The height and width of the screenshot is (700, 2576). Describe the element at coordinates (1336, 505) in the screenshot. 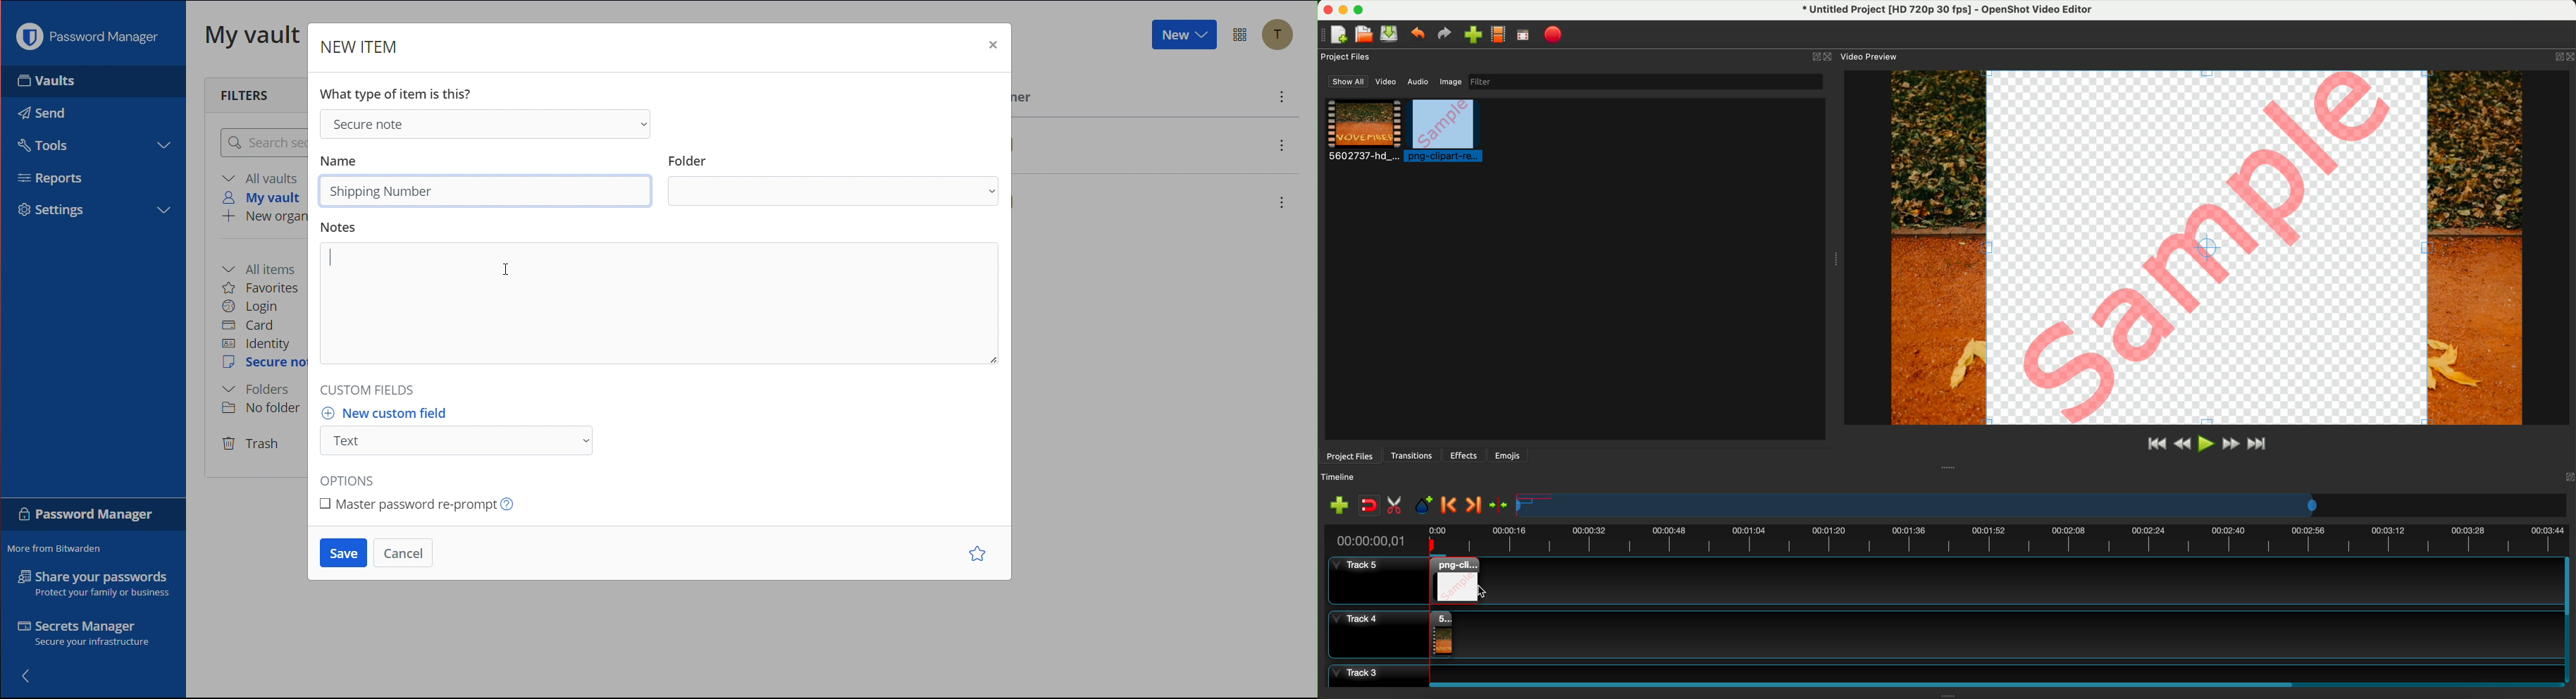

I see `import files` at that location.